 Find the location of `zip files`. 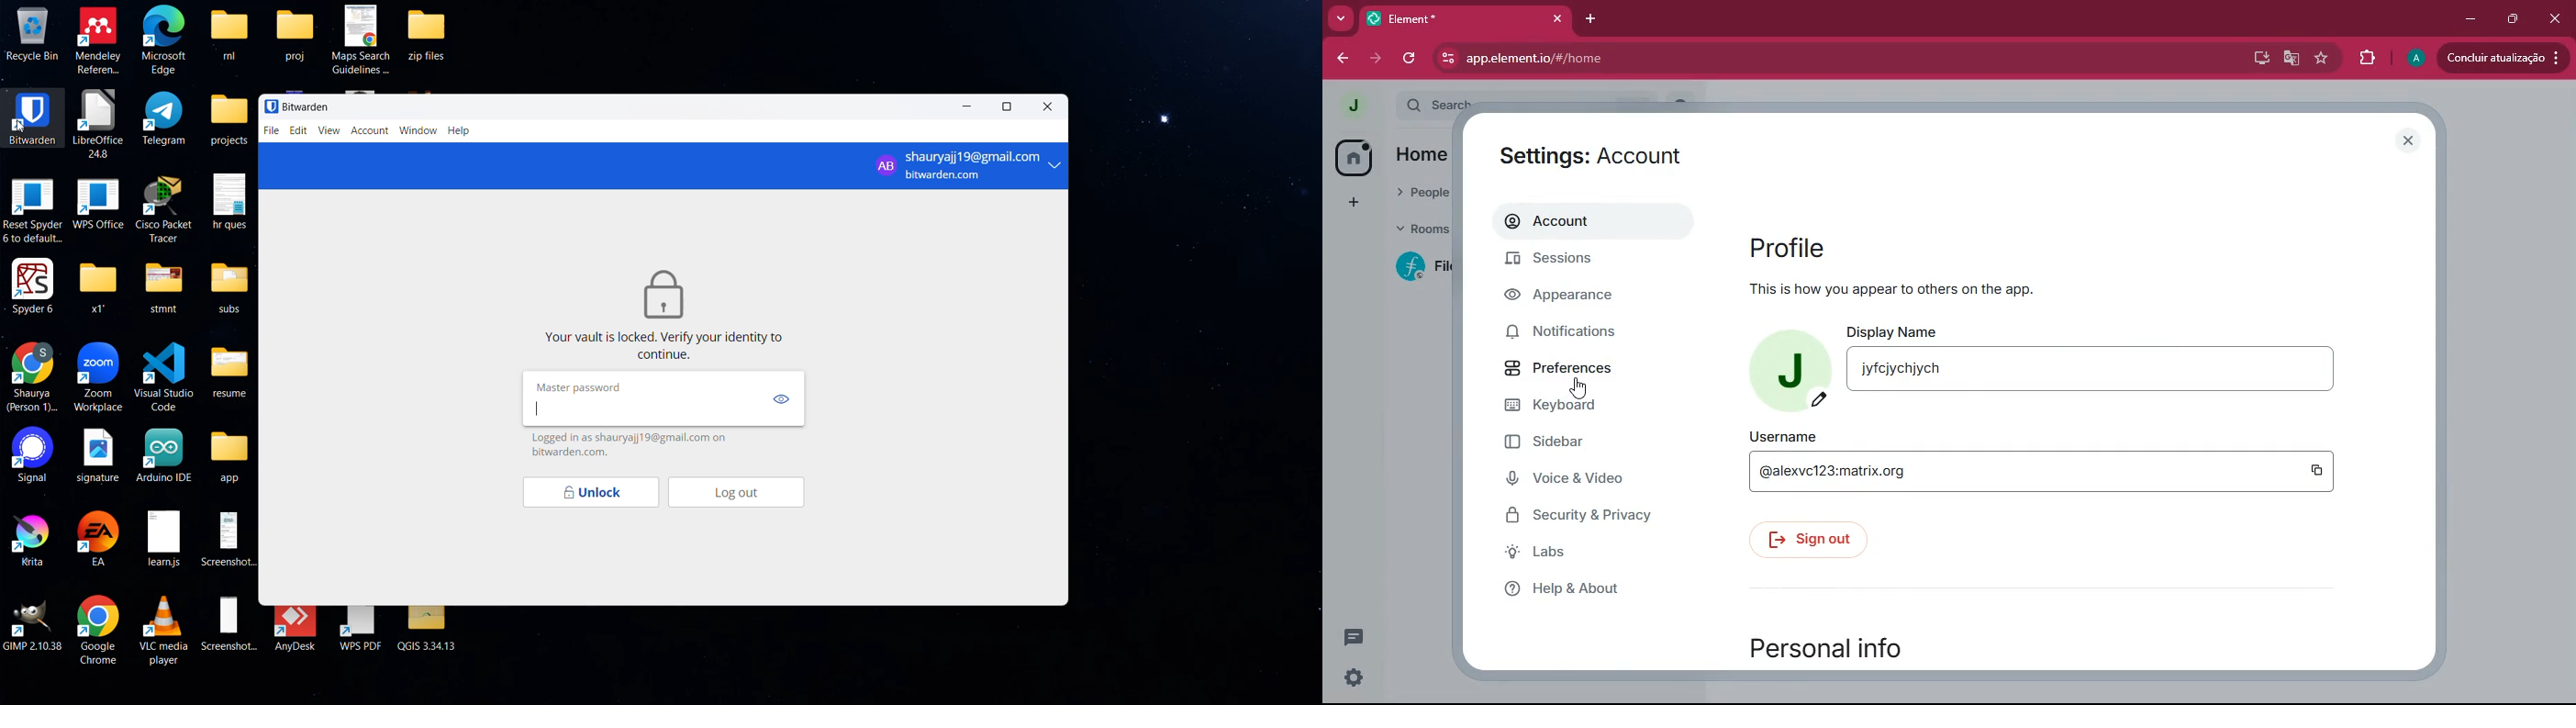

zip files is located at coordinates (434, 33).